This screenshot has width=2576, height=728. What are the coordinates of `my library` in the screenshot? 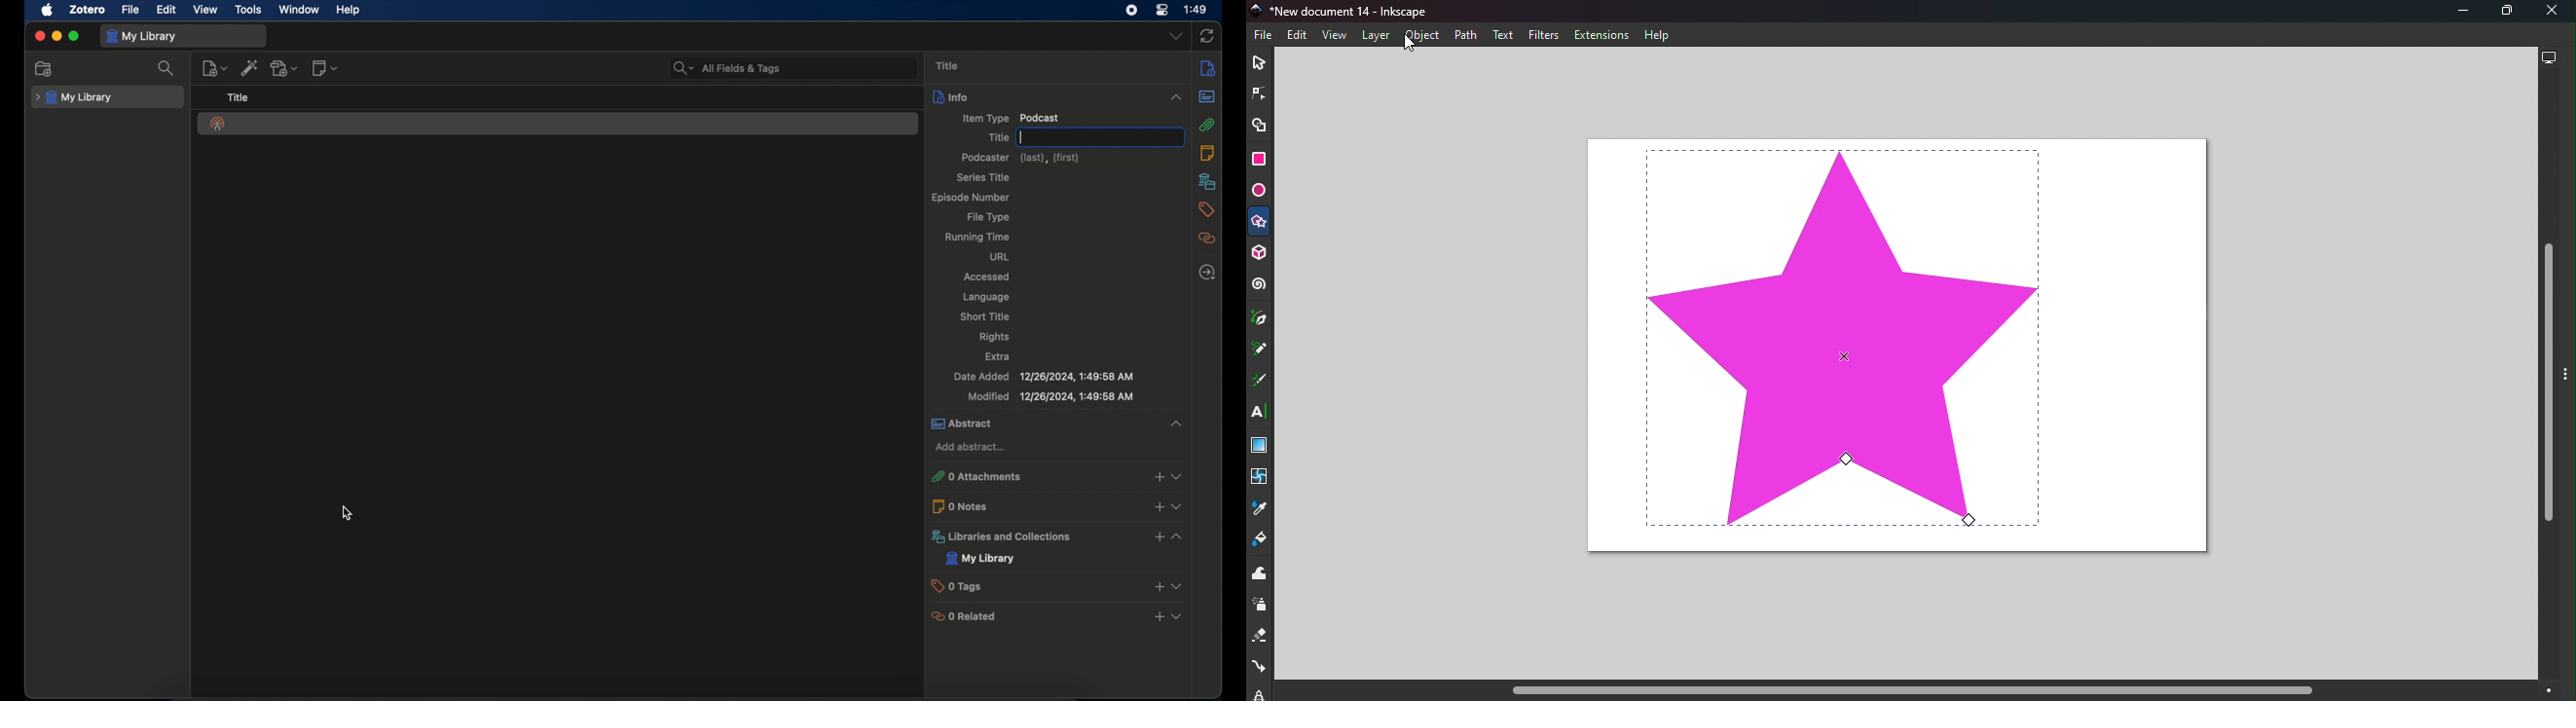 It's located at (140, 36).